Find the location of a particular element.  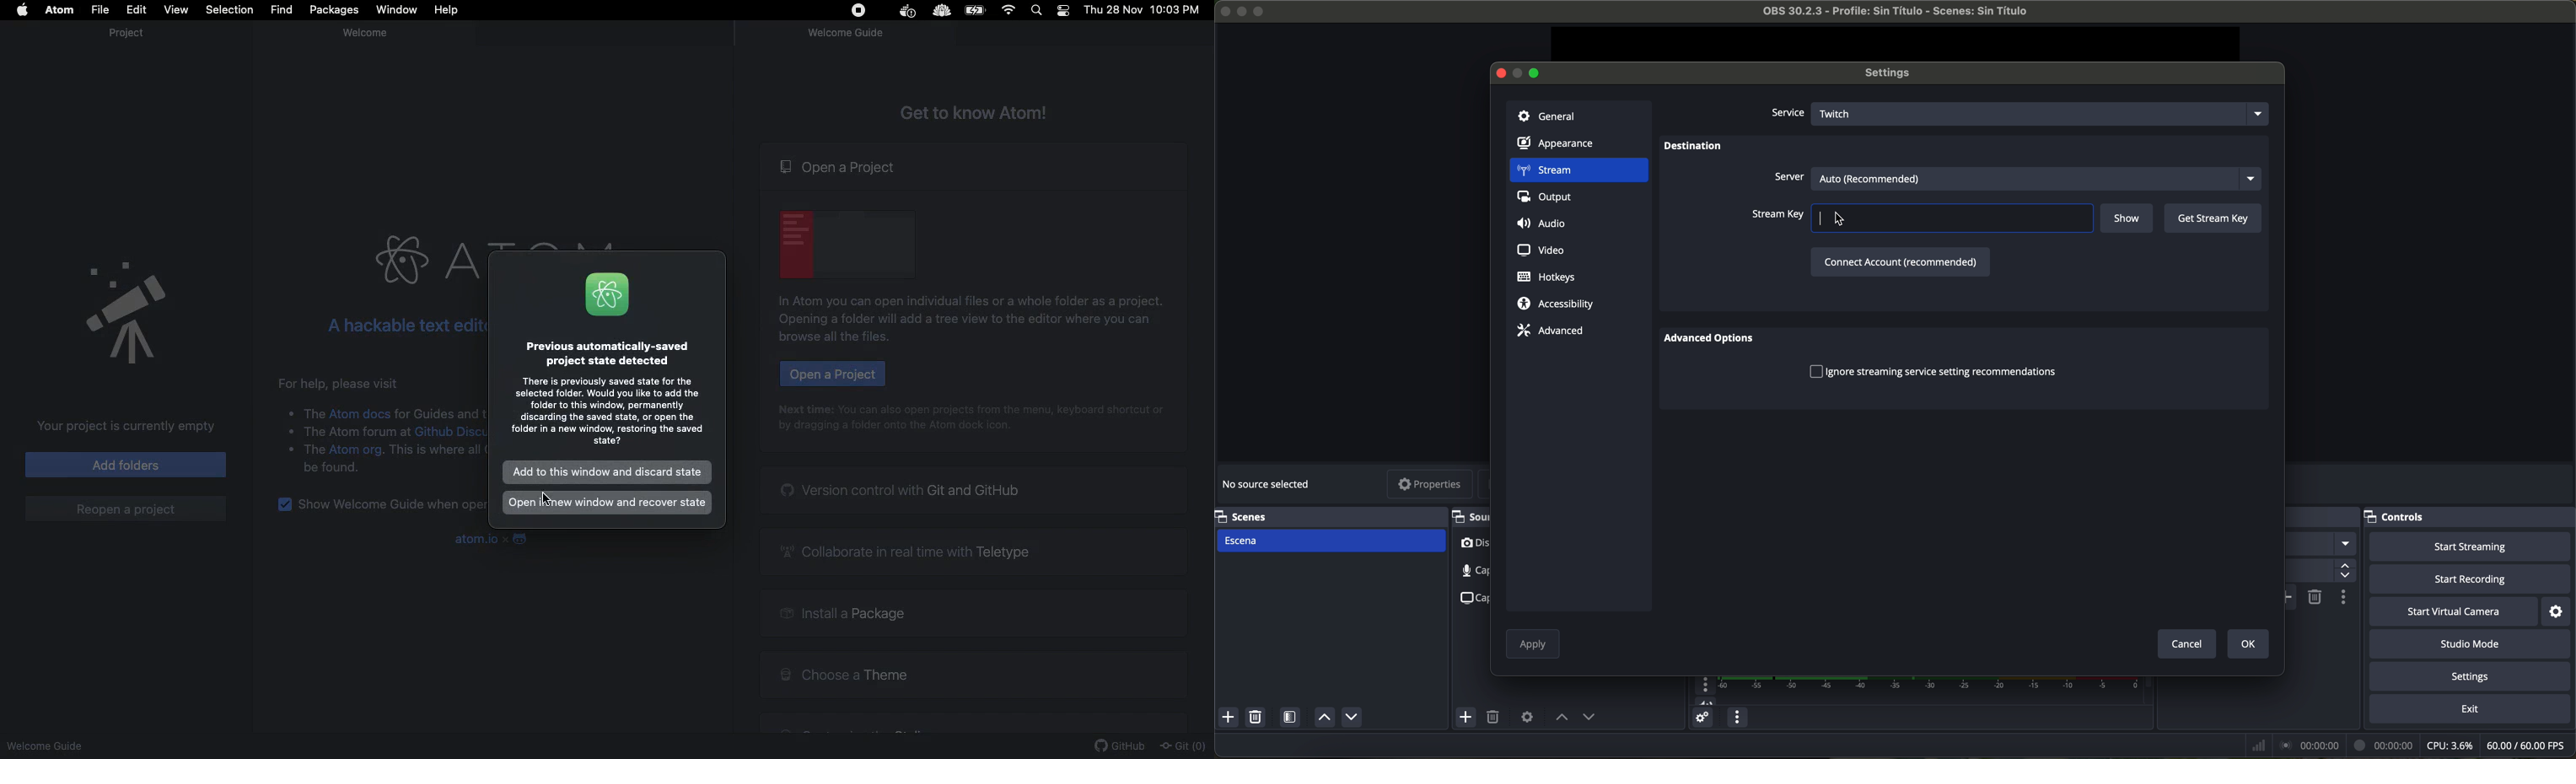

settings is located at coordinates (1892, 74).